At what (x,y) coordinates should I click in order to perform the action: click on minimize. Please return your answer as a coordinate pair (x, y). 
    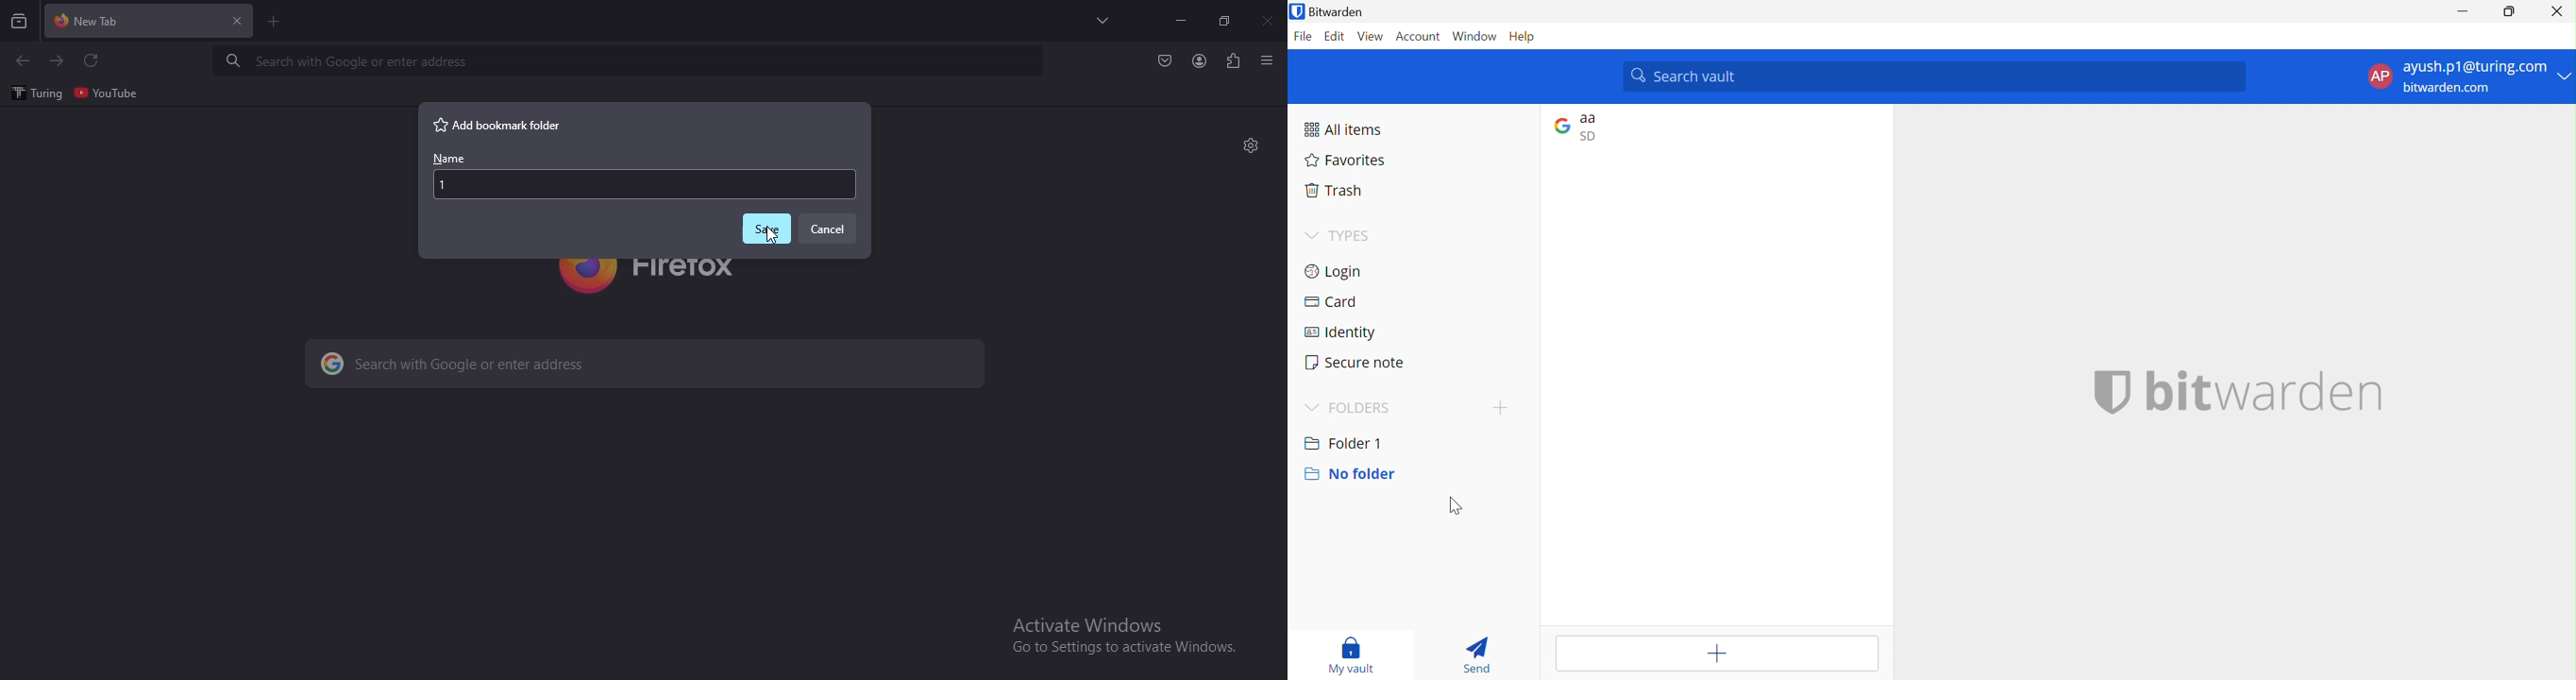
    Looking at the image, I should click on (1181, 21).